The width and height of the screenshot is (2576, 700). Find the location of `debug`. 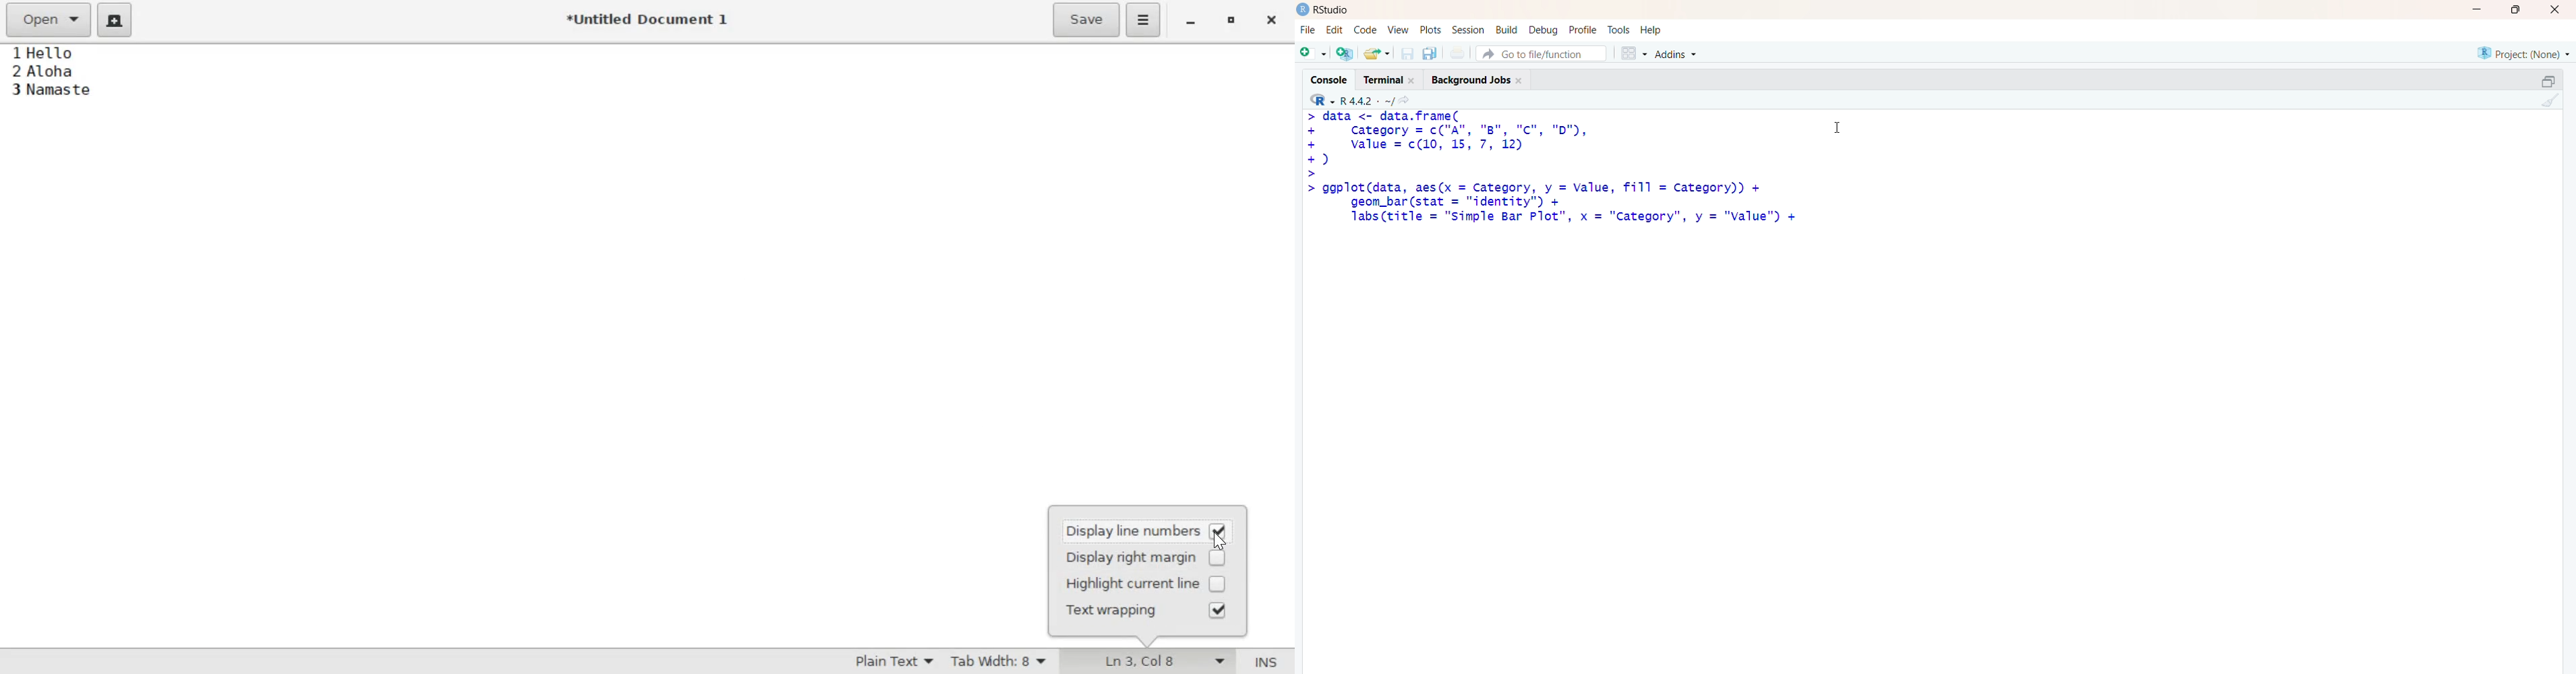

debug is located at coordinates (1544, 29).